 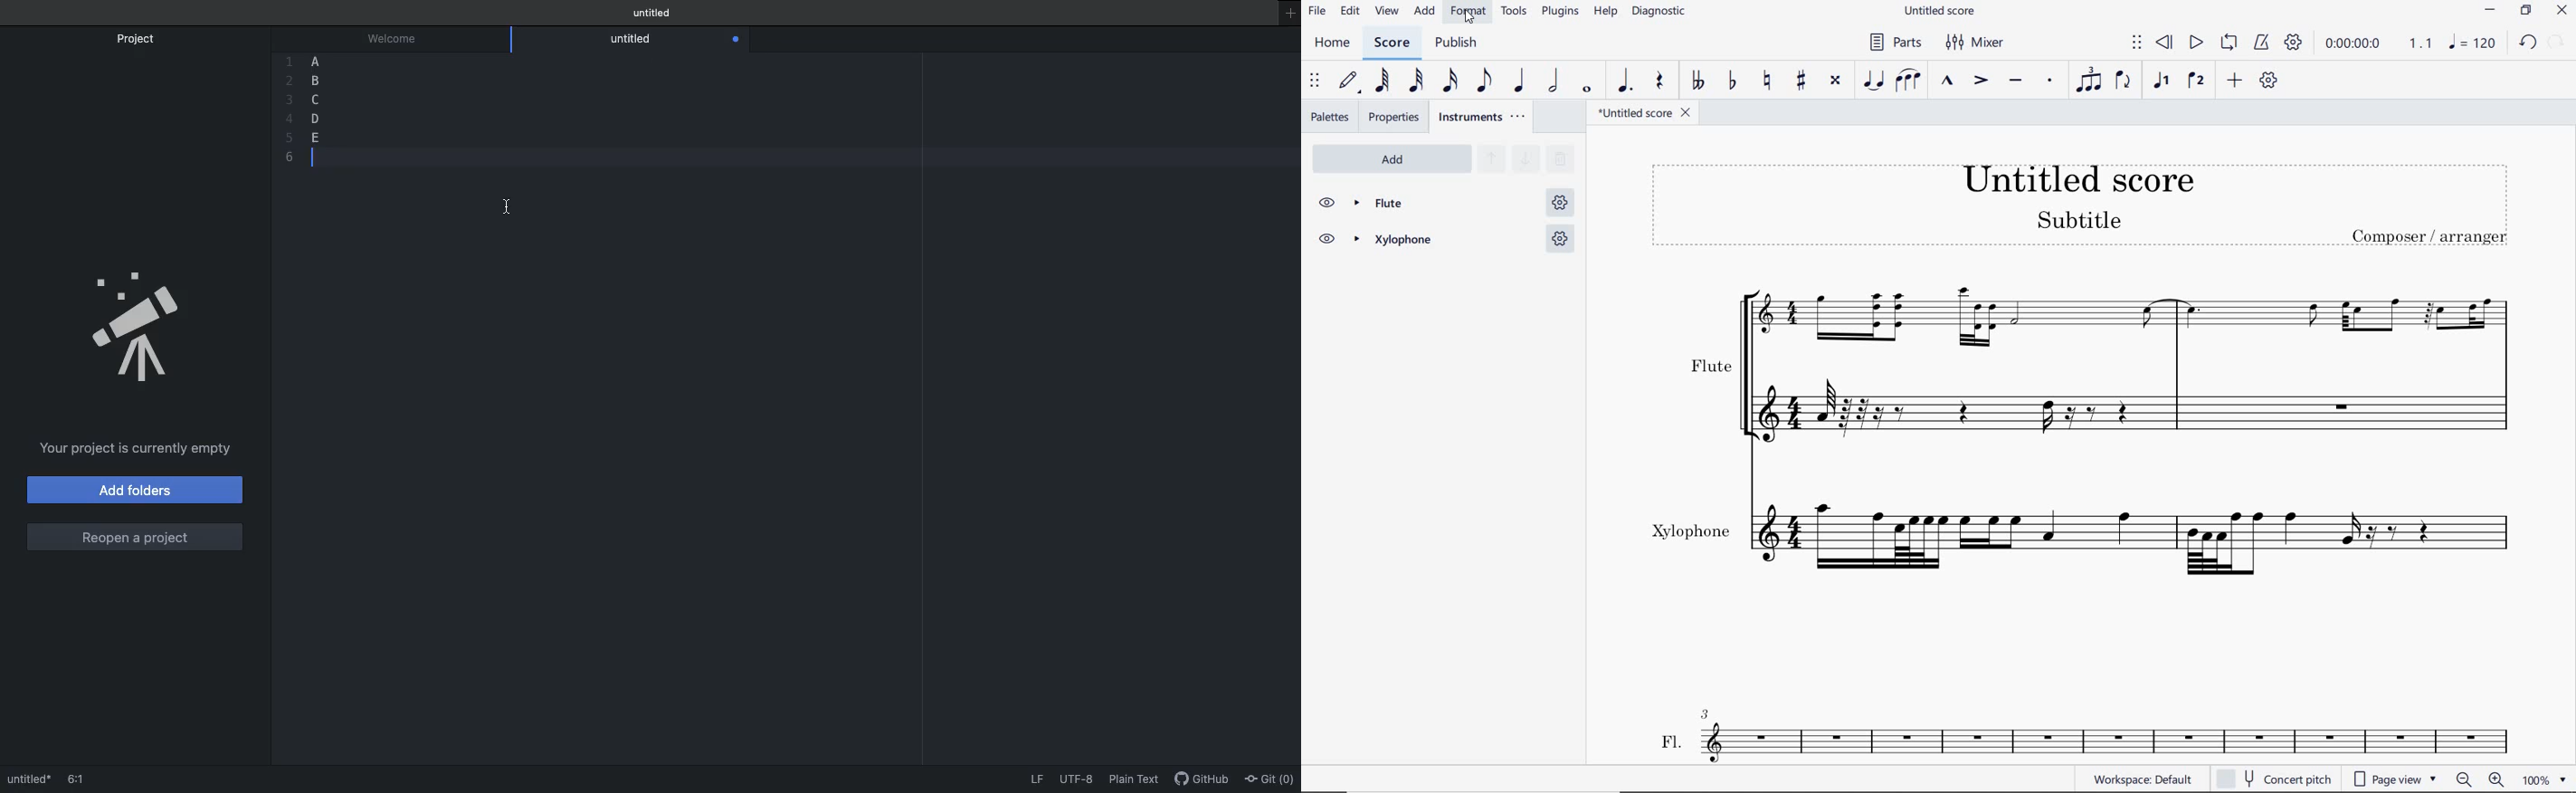 What do you see at coordinates (1606, 12) in the screenshot?
I see `HELP` at bounding box center [1606, 12].